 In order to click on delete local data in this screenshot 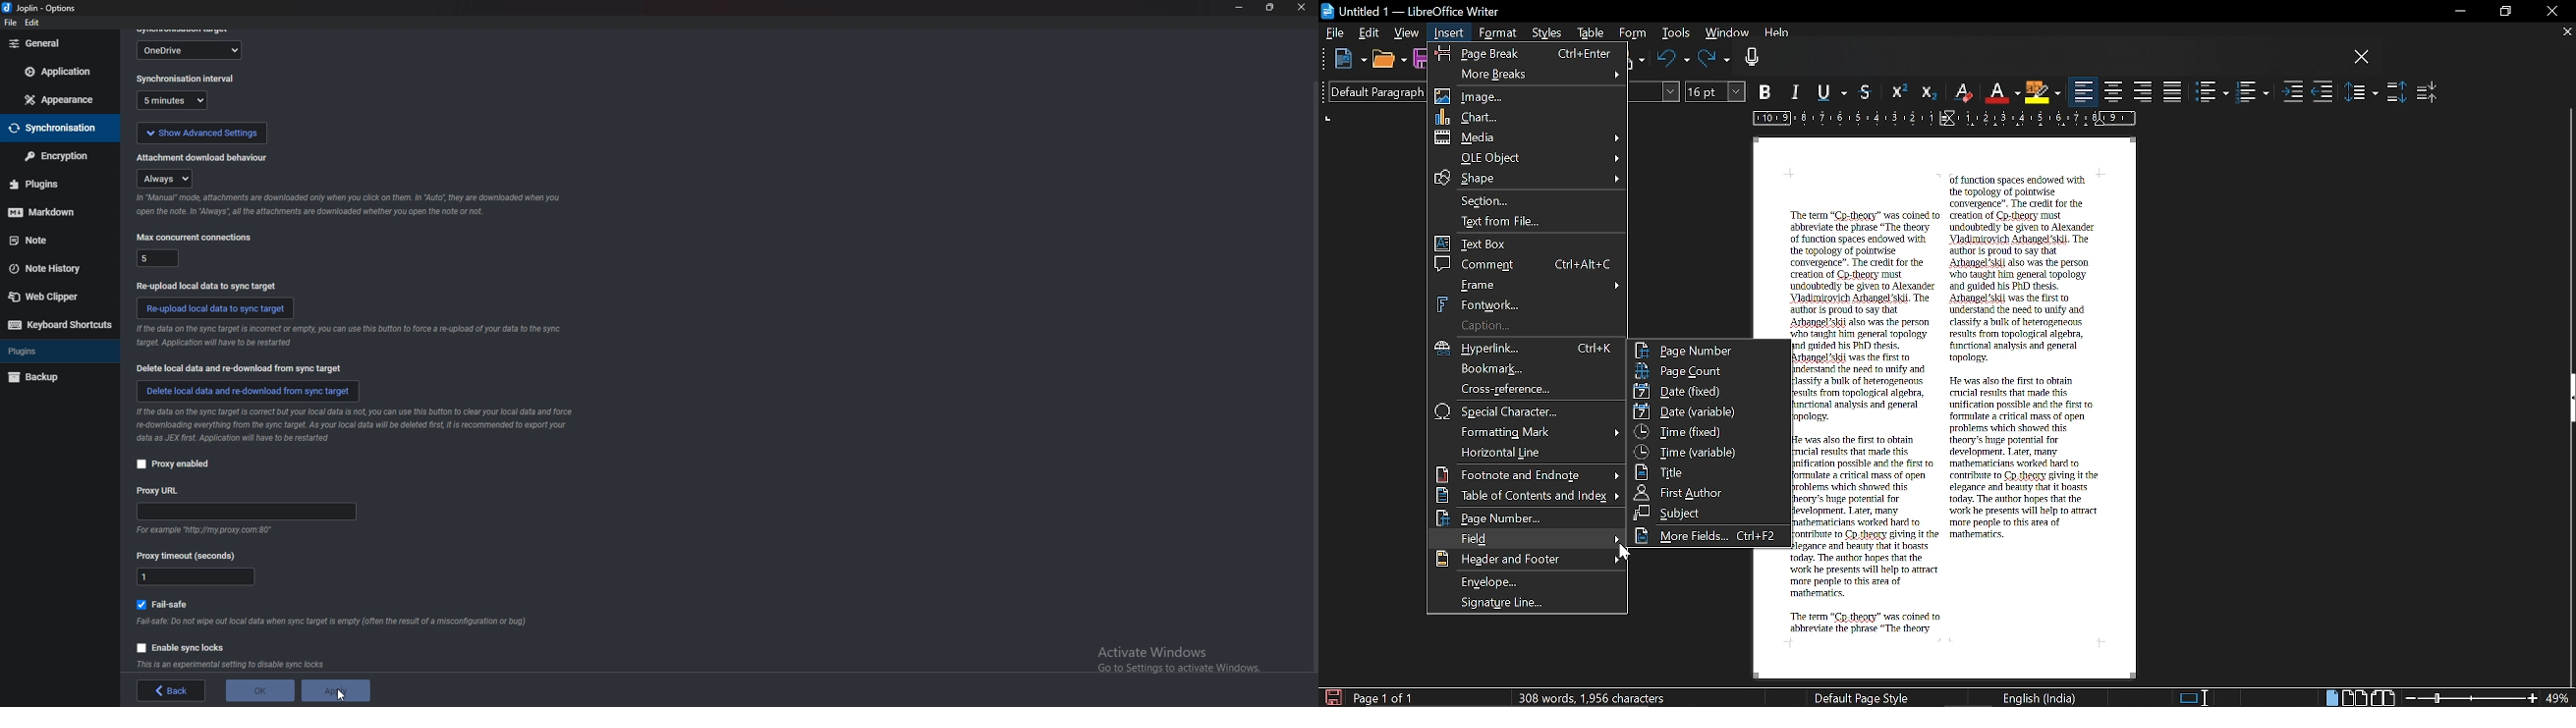, I will do `click(248, 390)`.